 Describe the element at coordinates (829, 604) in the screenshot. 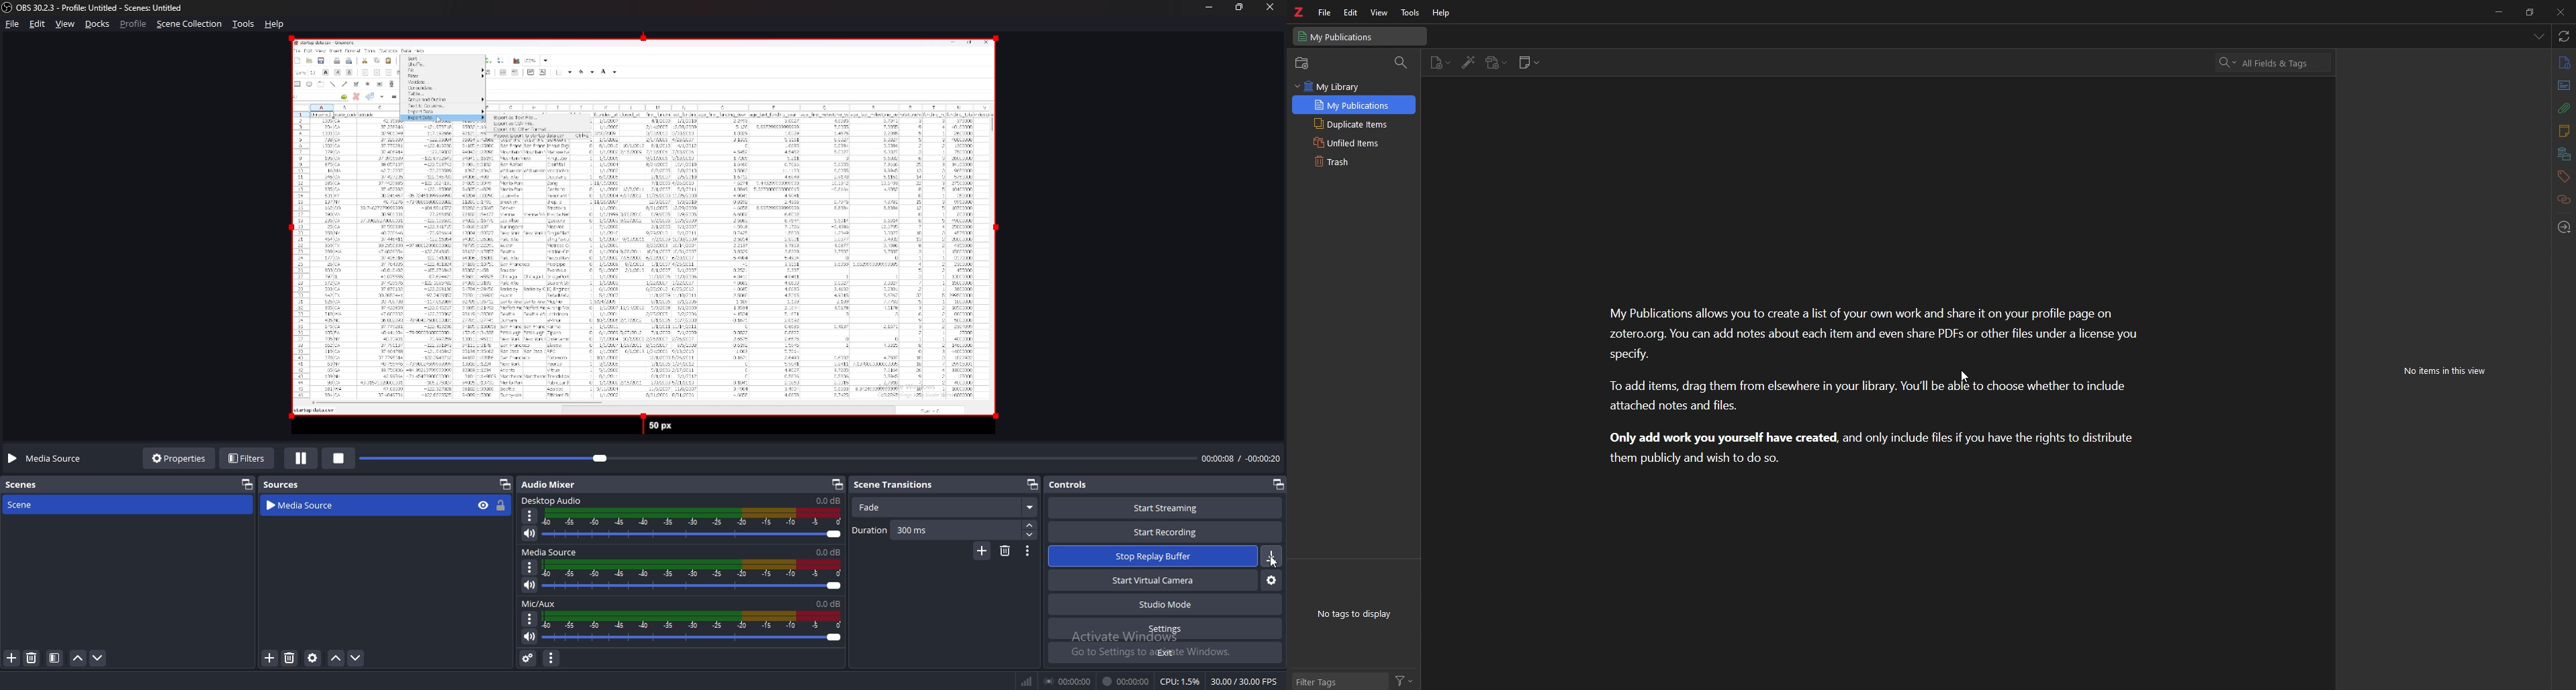

I see `0.0db` at that location.